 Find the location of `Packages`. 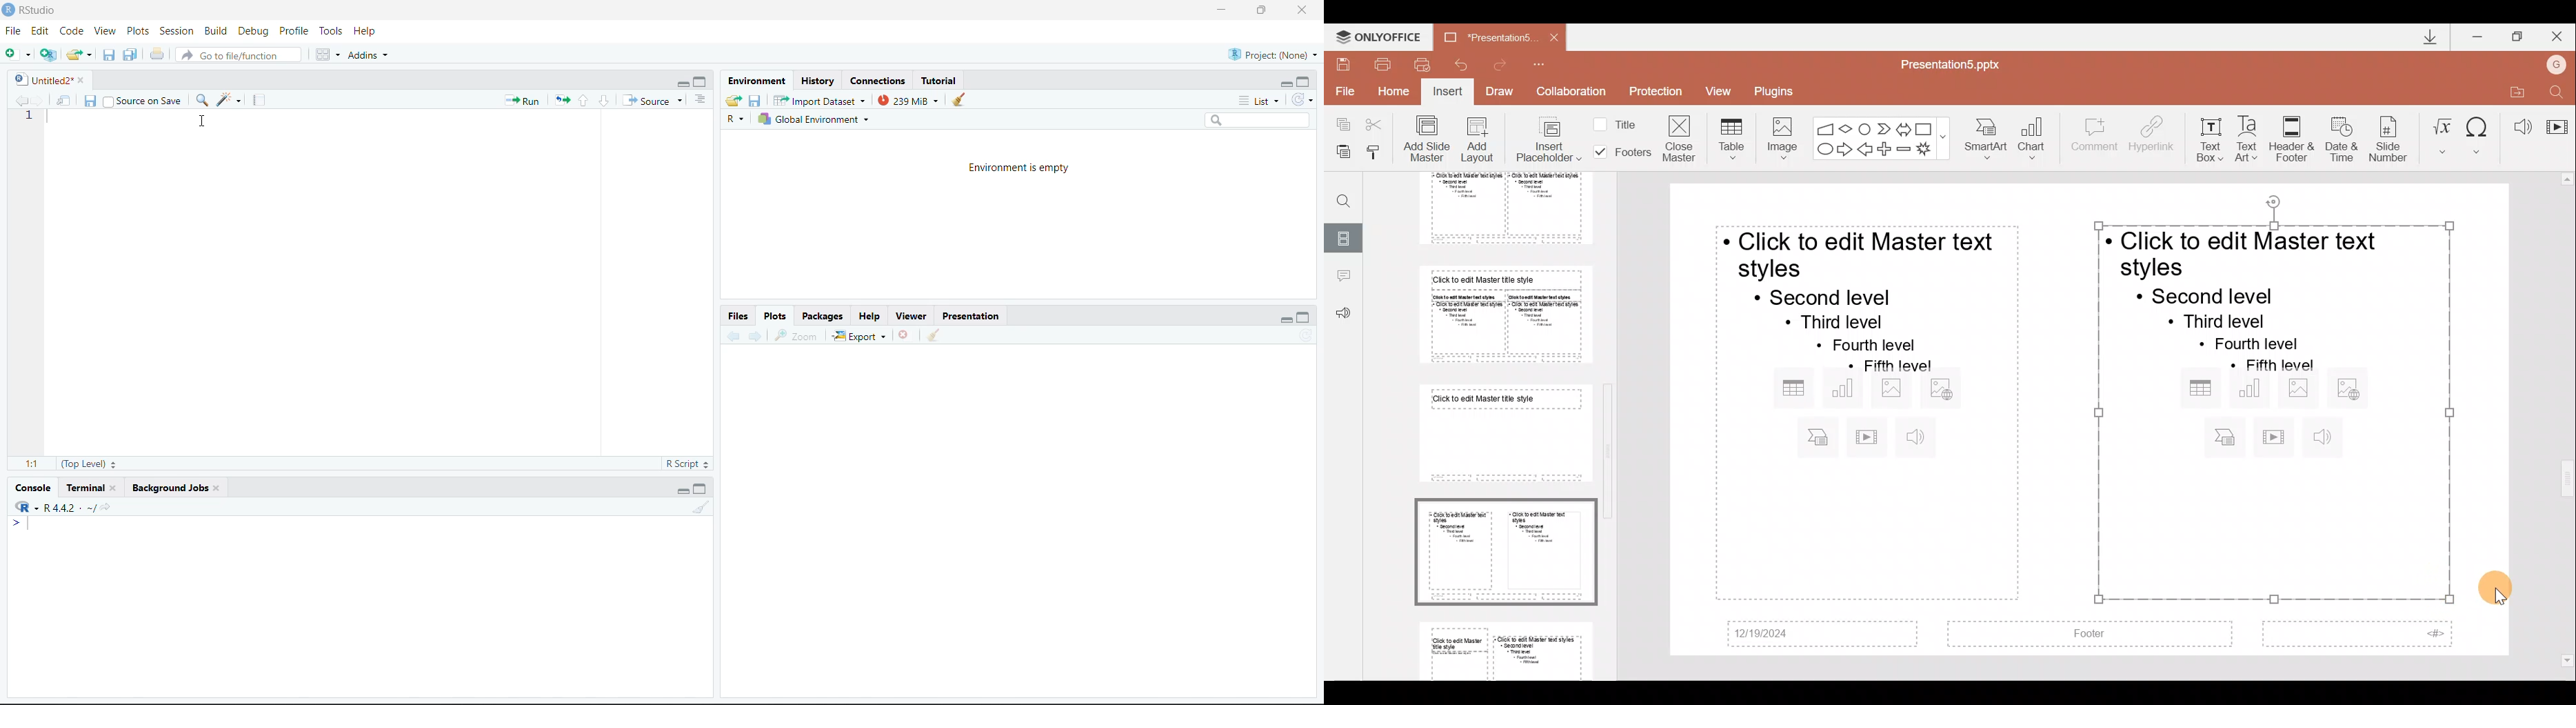

Packages is located at coordinates (824, 316).